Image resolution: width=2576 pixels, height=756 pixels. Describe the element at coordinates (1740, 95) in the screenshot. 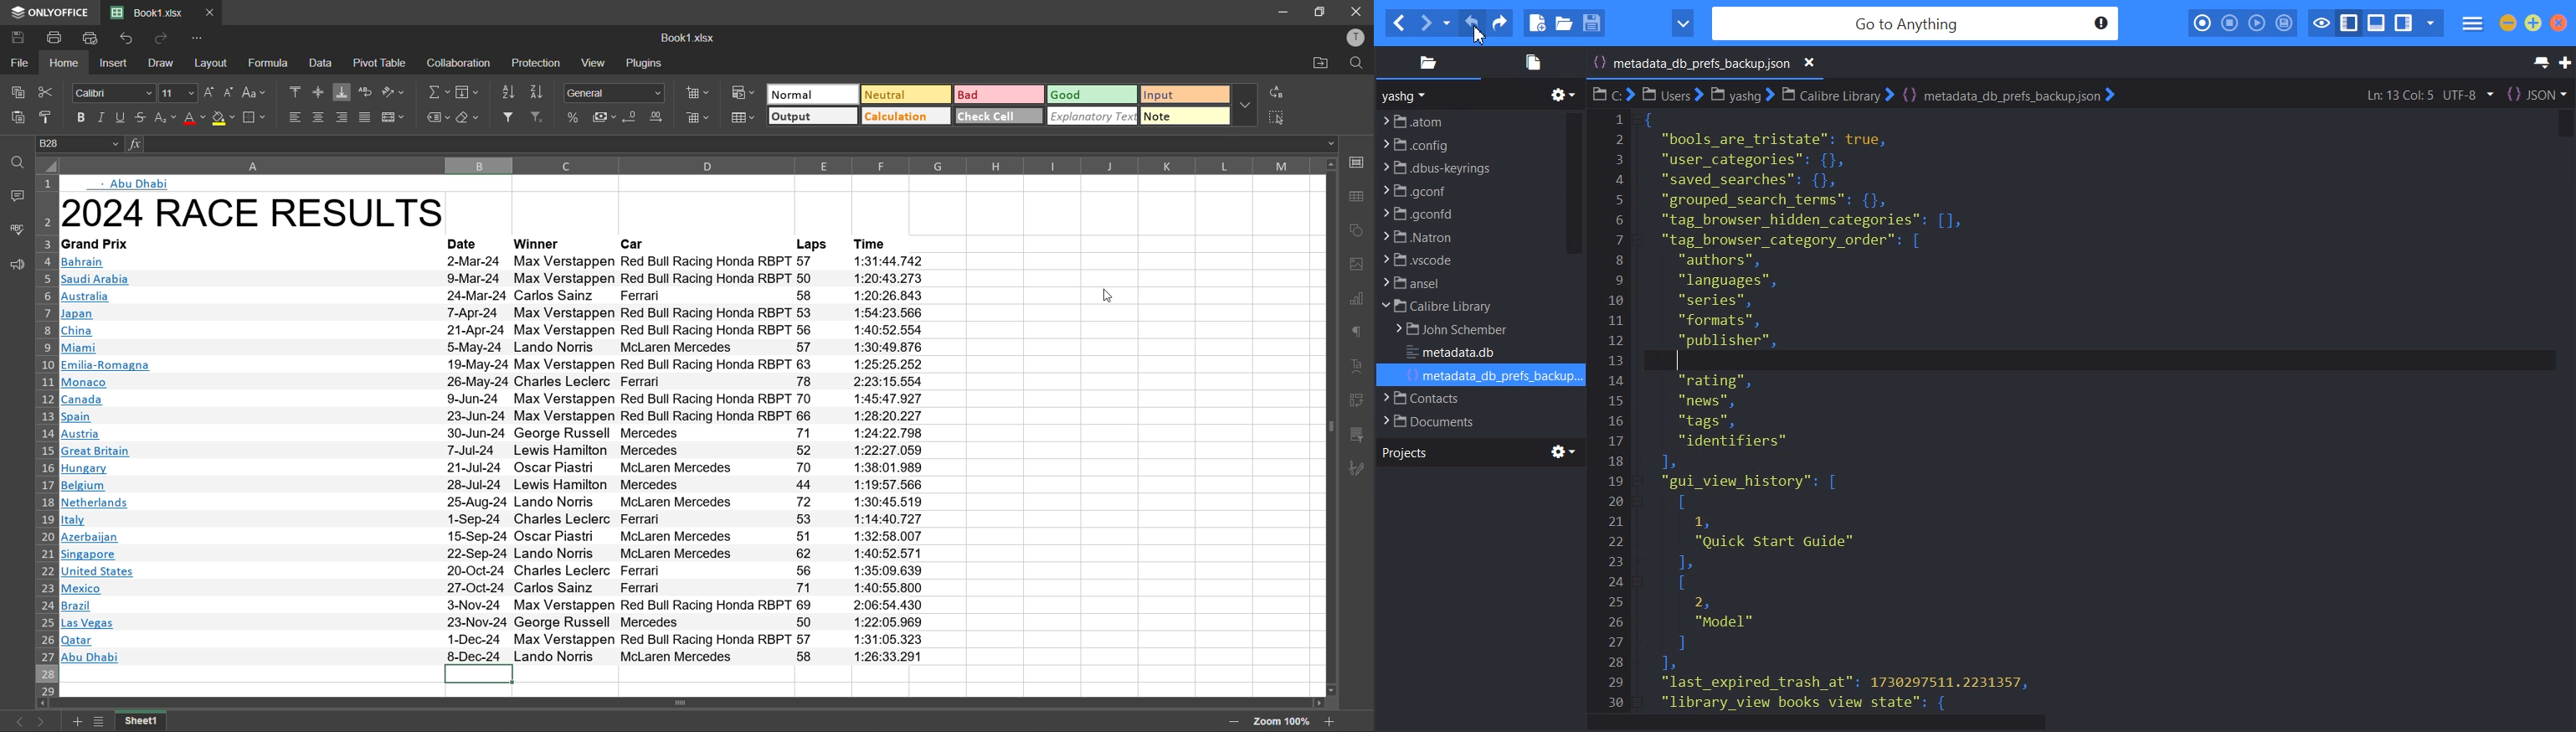

I see `yashg File` at that location.